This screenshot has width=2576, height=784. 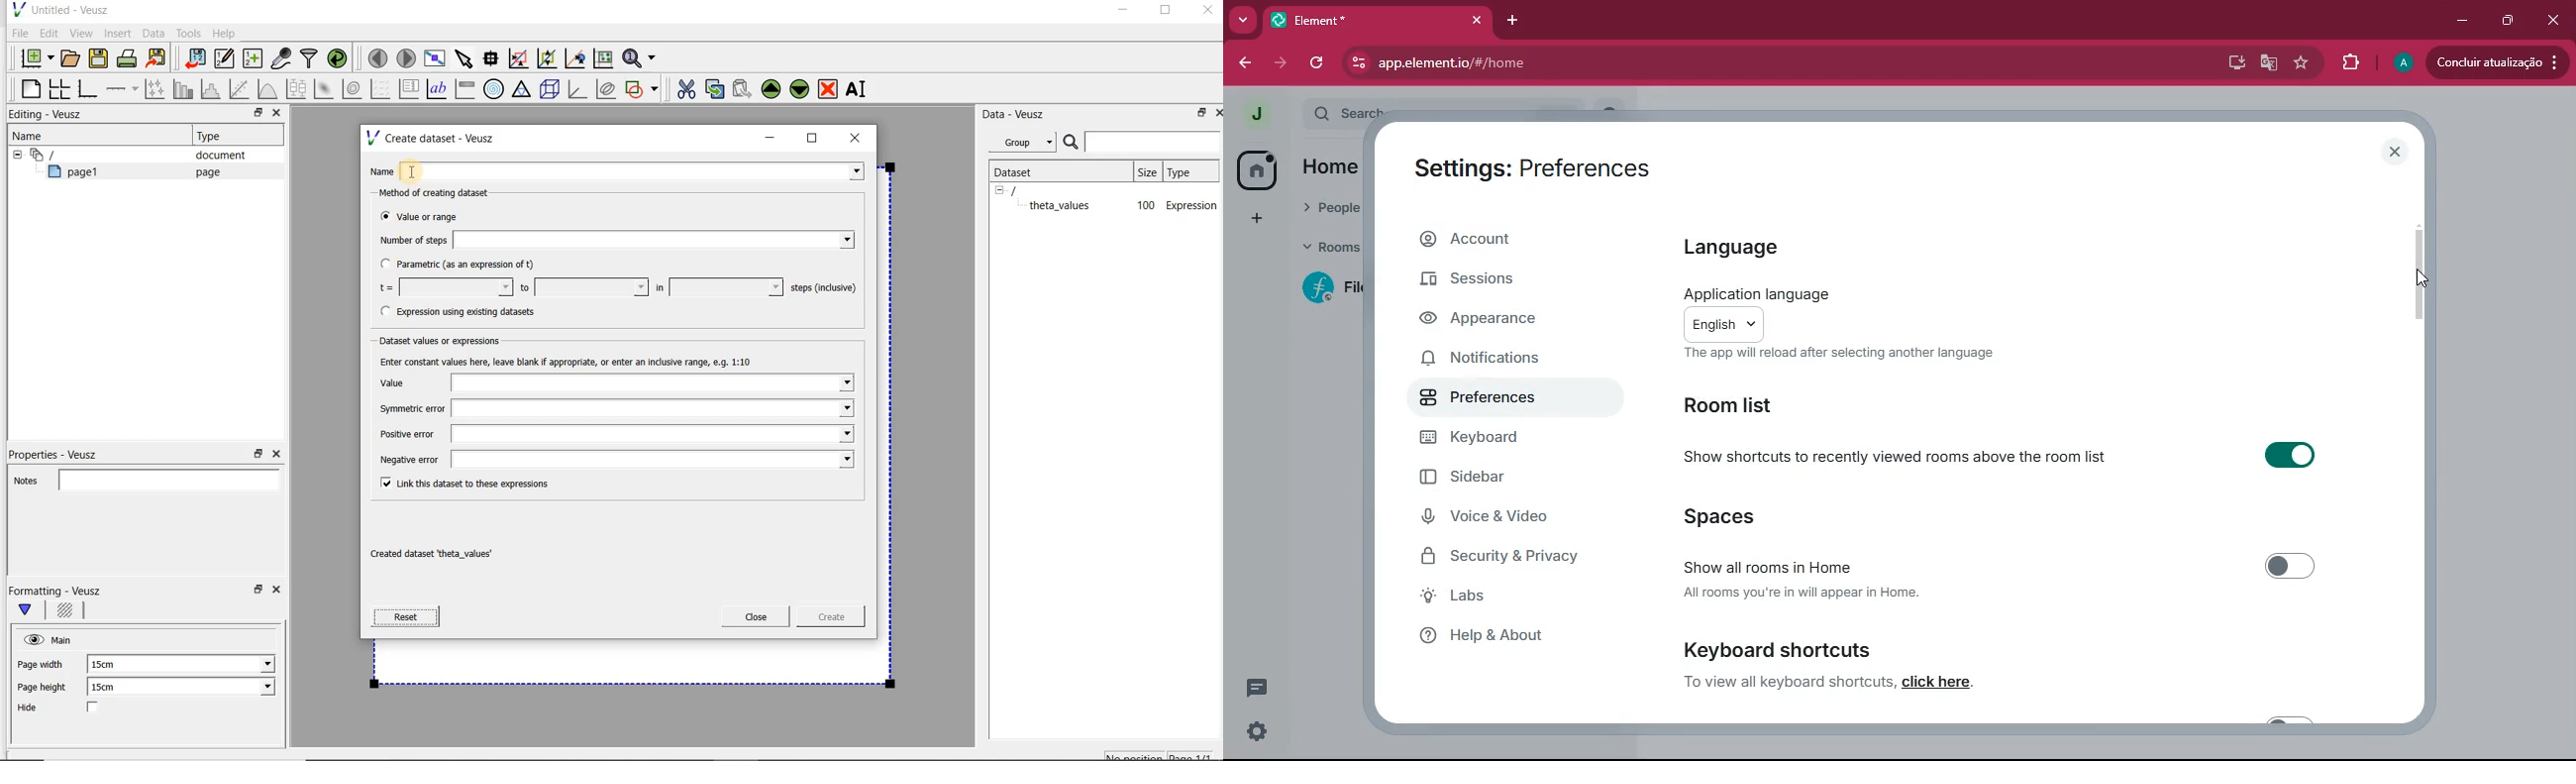 What do you see at coordinates (1249, 220) in the screenshot?
I see `add` at bounding box center [1249, 220].